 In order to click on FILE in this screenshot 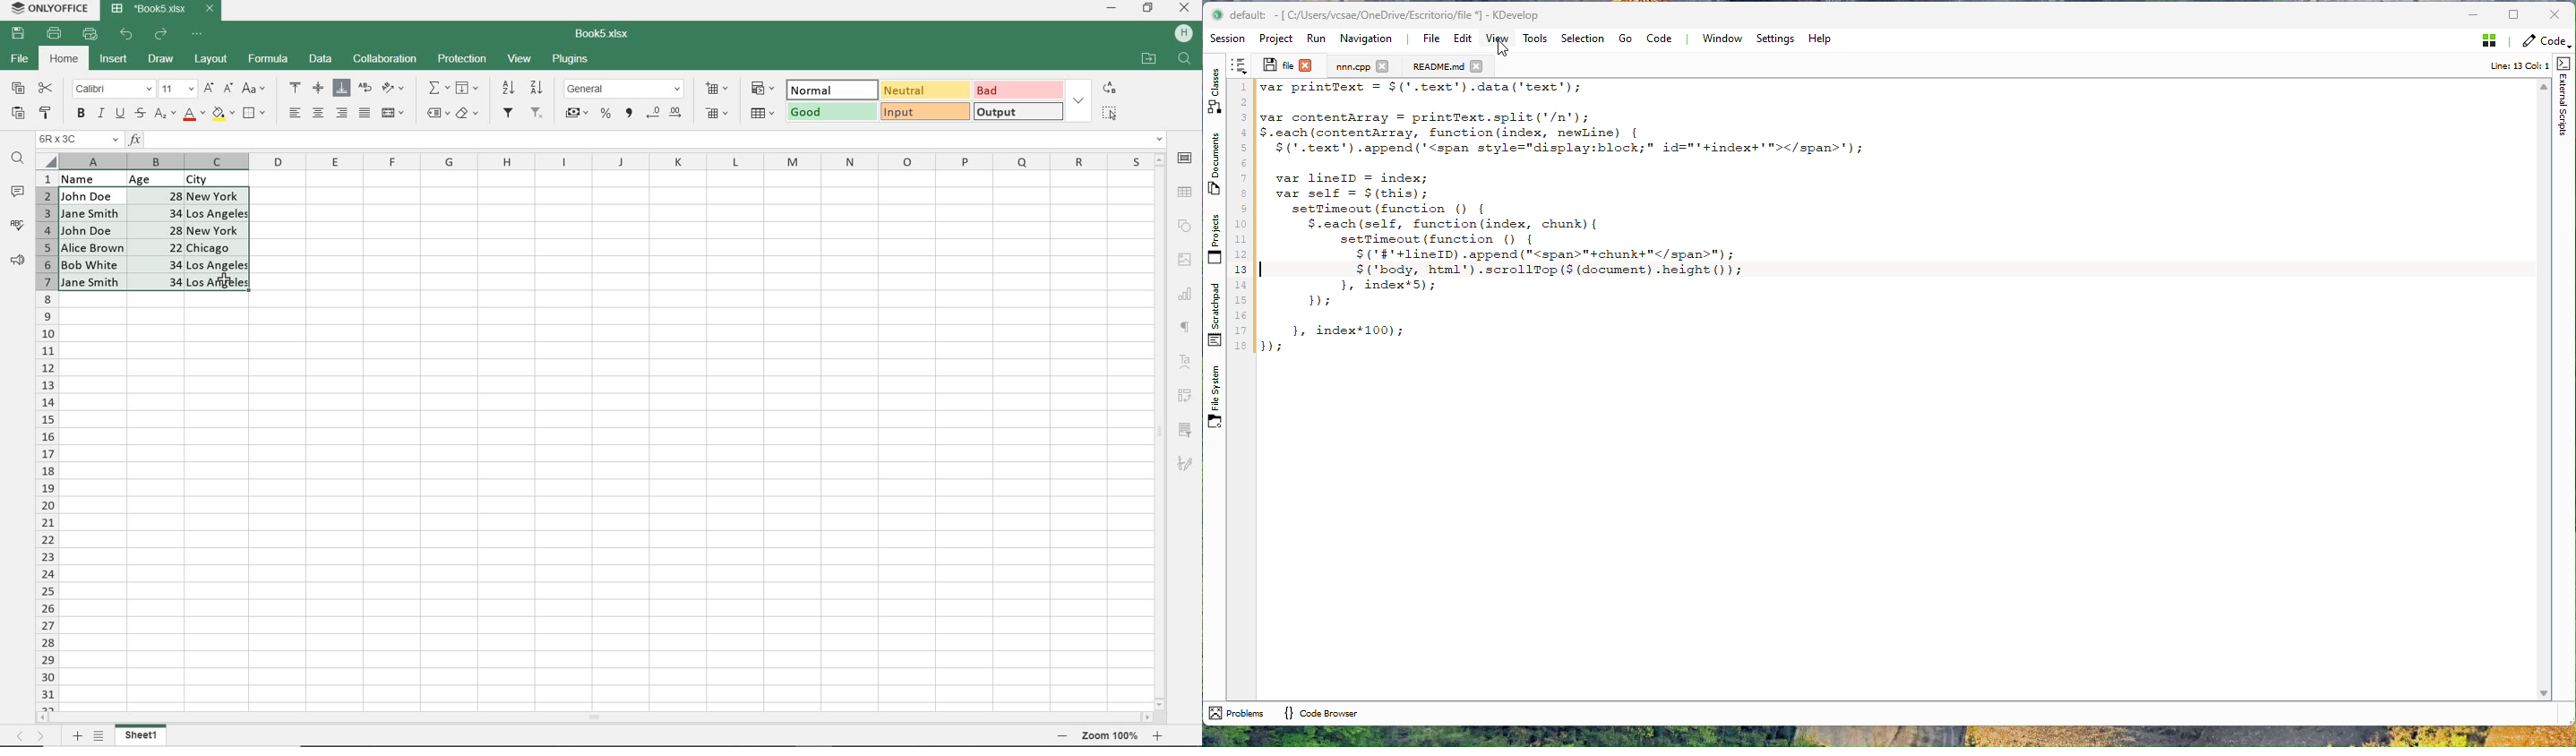, I will do `click(18, 59)`.